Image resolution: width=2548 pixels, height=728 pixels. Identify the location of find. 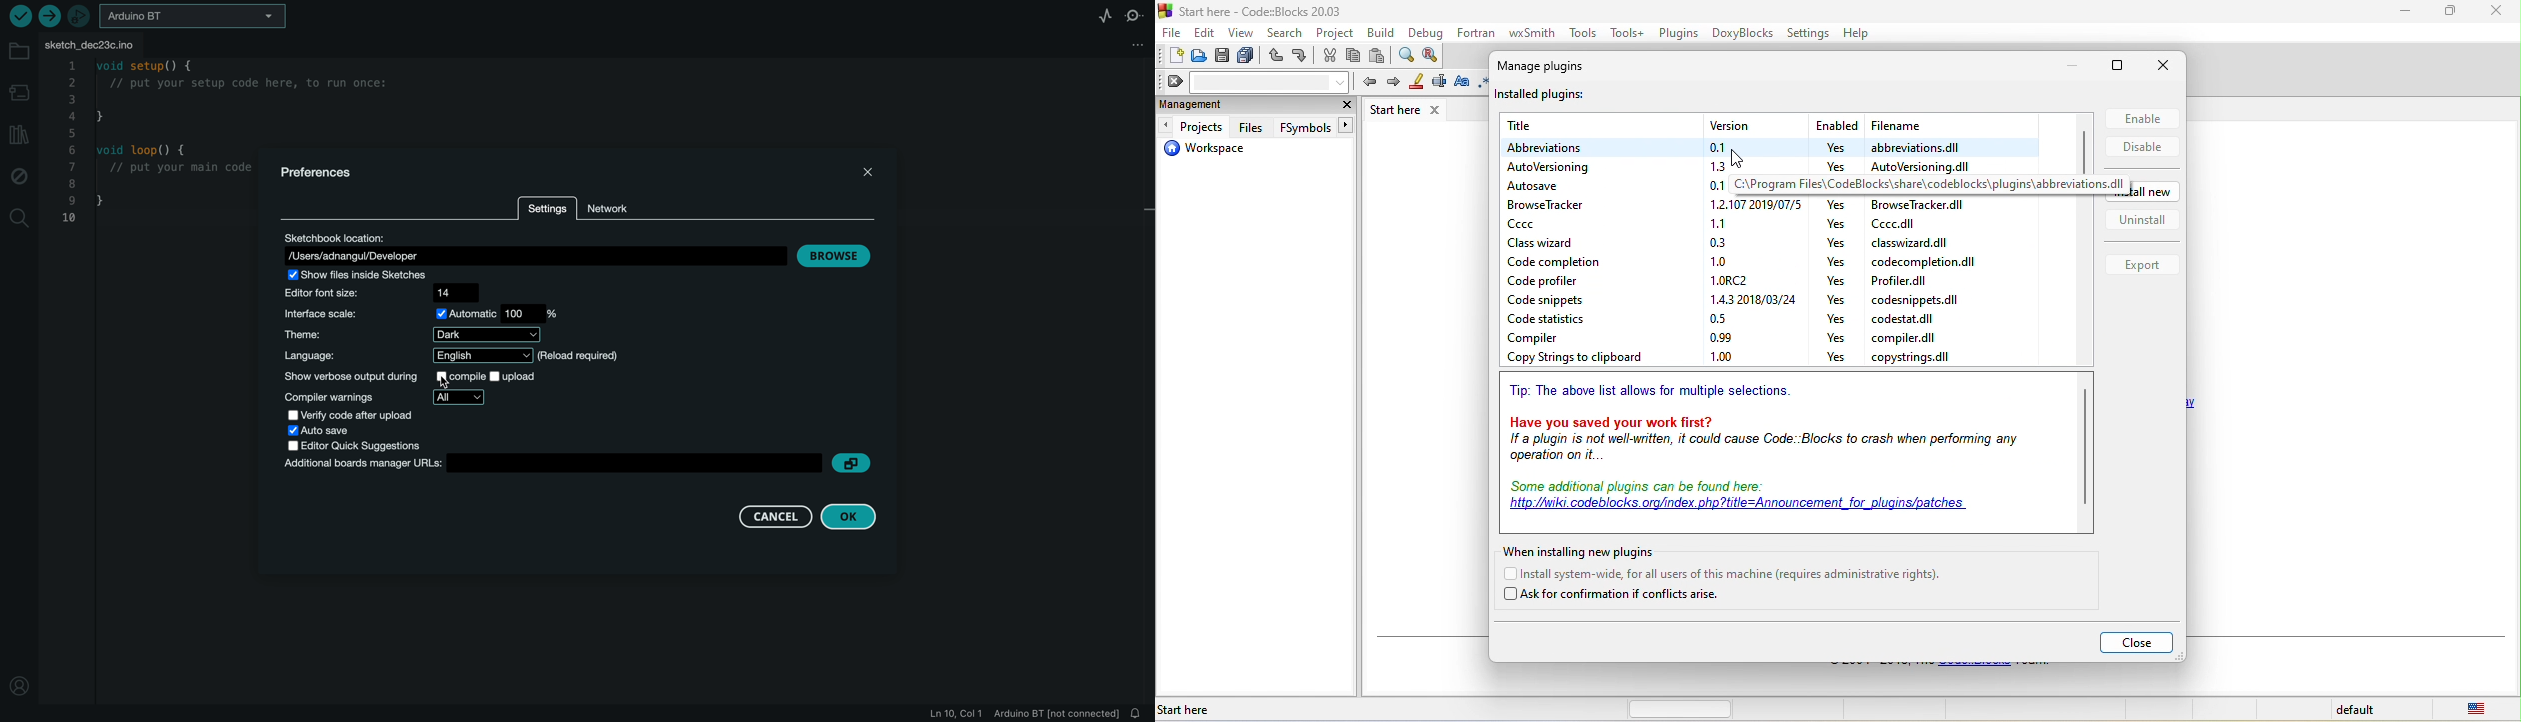
(1407, 55).